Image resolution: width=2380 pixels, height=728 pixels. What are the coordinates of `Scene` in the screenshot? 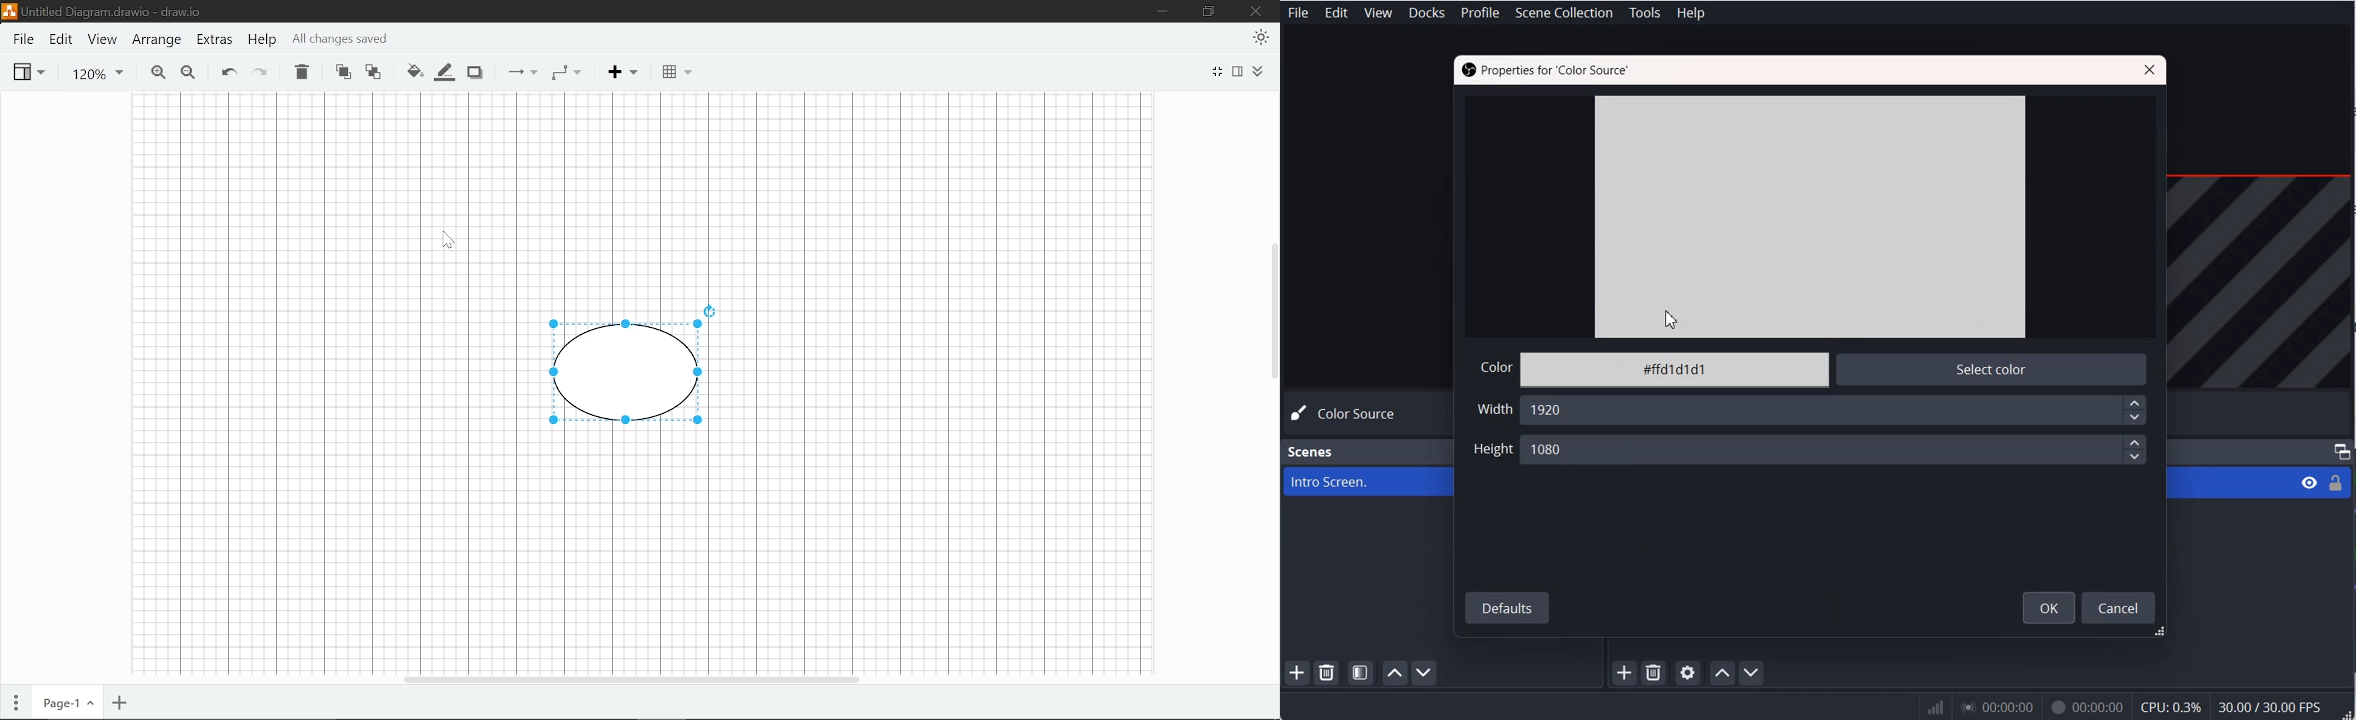 It's located at (1312, 452).